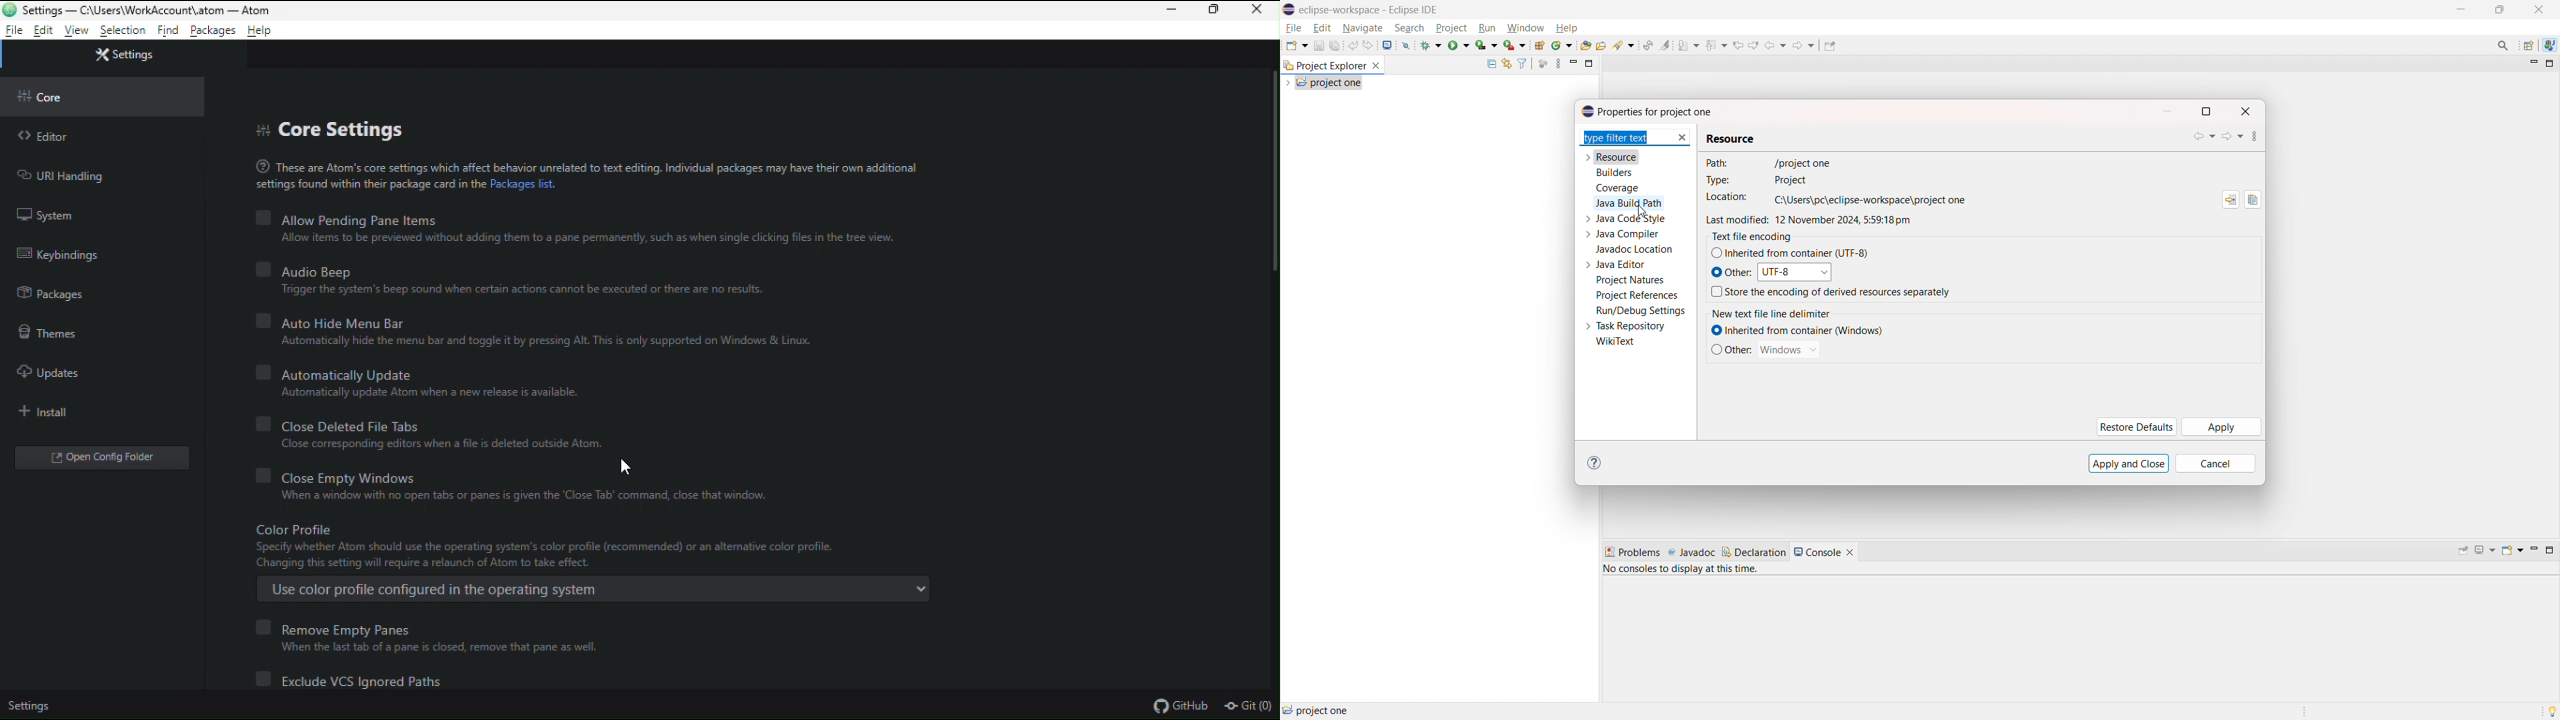 The height and width of the screenshot is (728, 2576). What do you see at coordinates (1558, 63) in the screenshot?
I see `view menu` at bounding box center [1558, 63].